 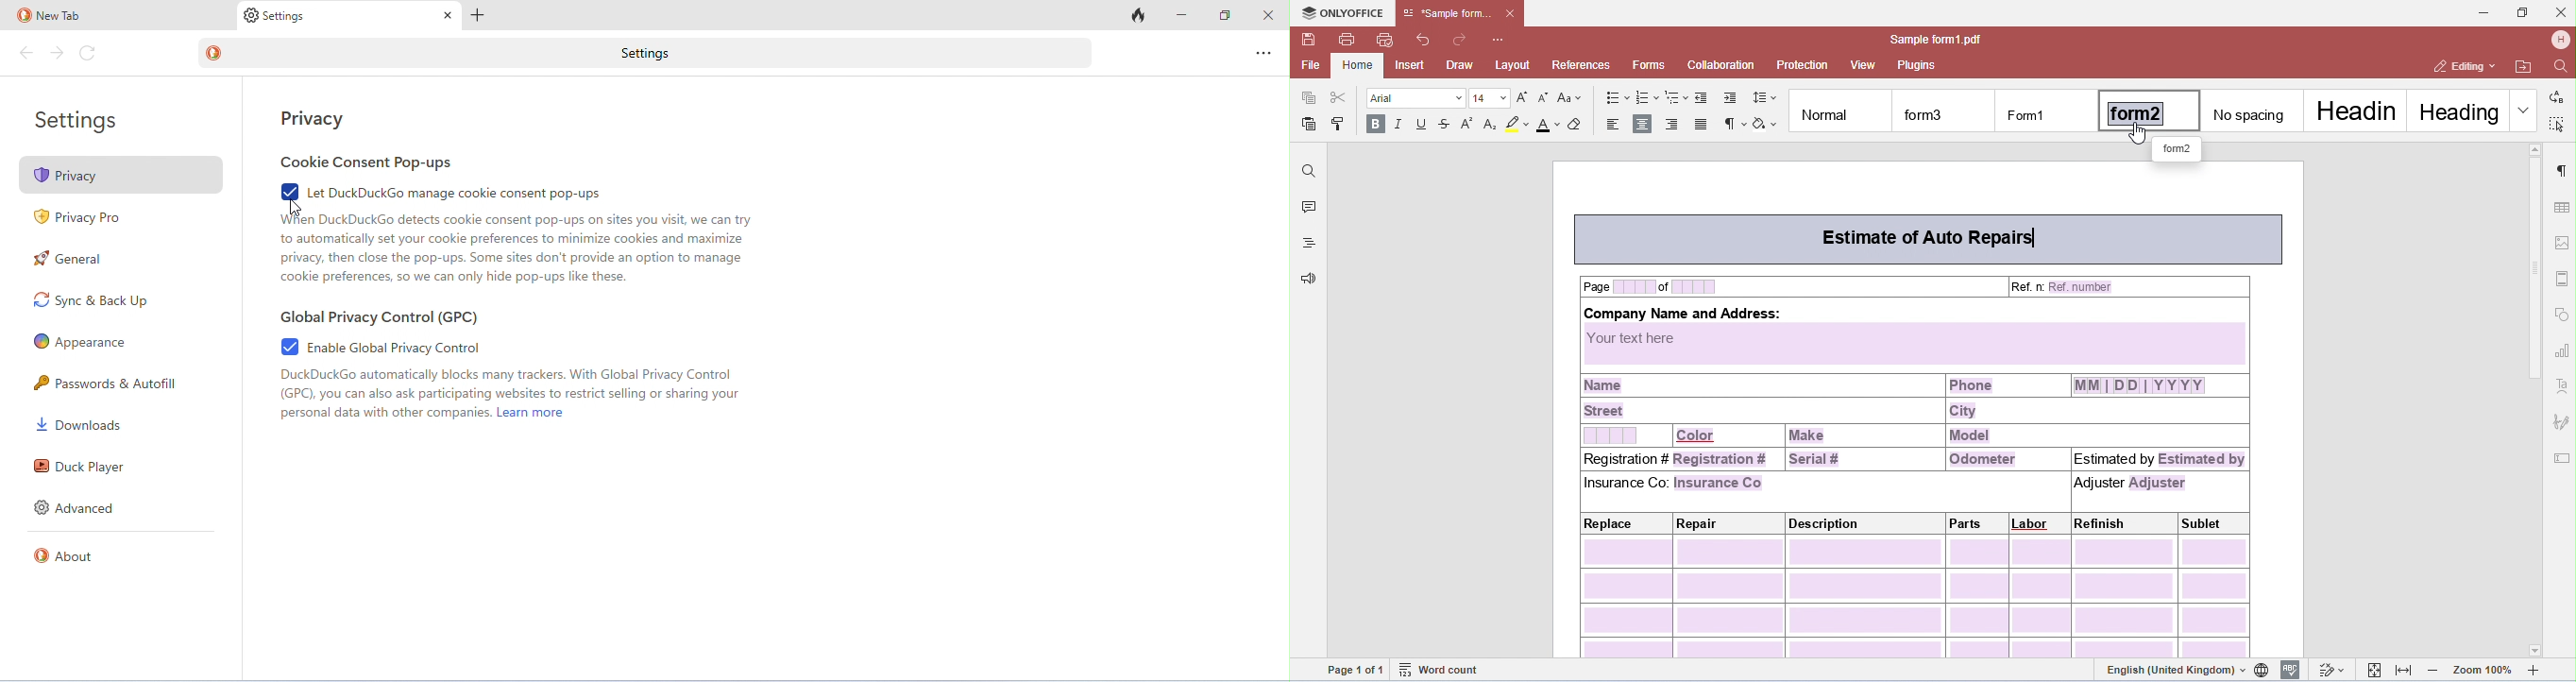 What do you see at coordinates (80, 343) in the screenshot?
I see `appearance` at bounding box center [80, 343].